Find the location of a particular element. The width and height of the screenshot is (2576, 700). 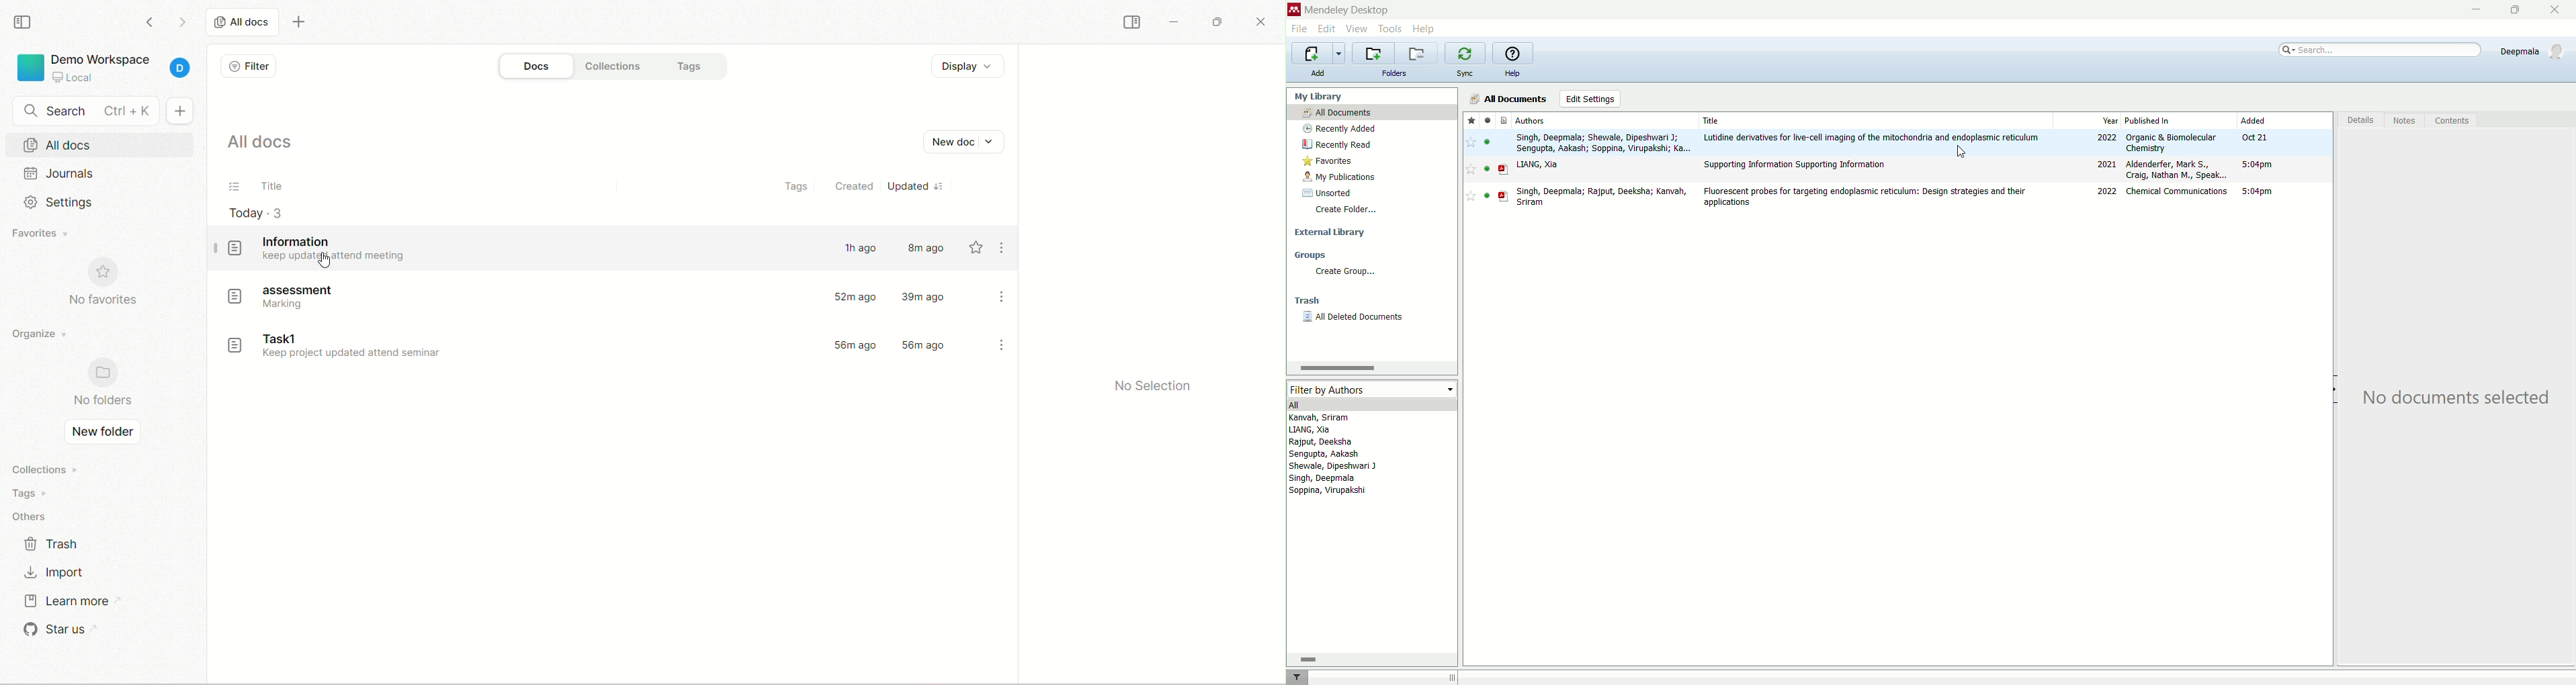

singh, deepmala is located at coordinates (1324, 478).